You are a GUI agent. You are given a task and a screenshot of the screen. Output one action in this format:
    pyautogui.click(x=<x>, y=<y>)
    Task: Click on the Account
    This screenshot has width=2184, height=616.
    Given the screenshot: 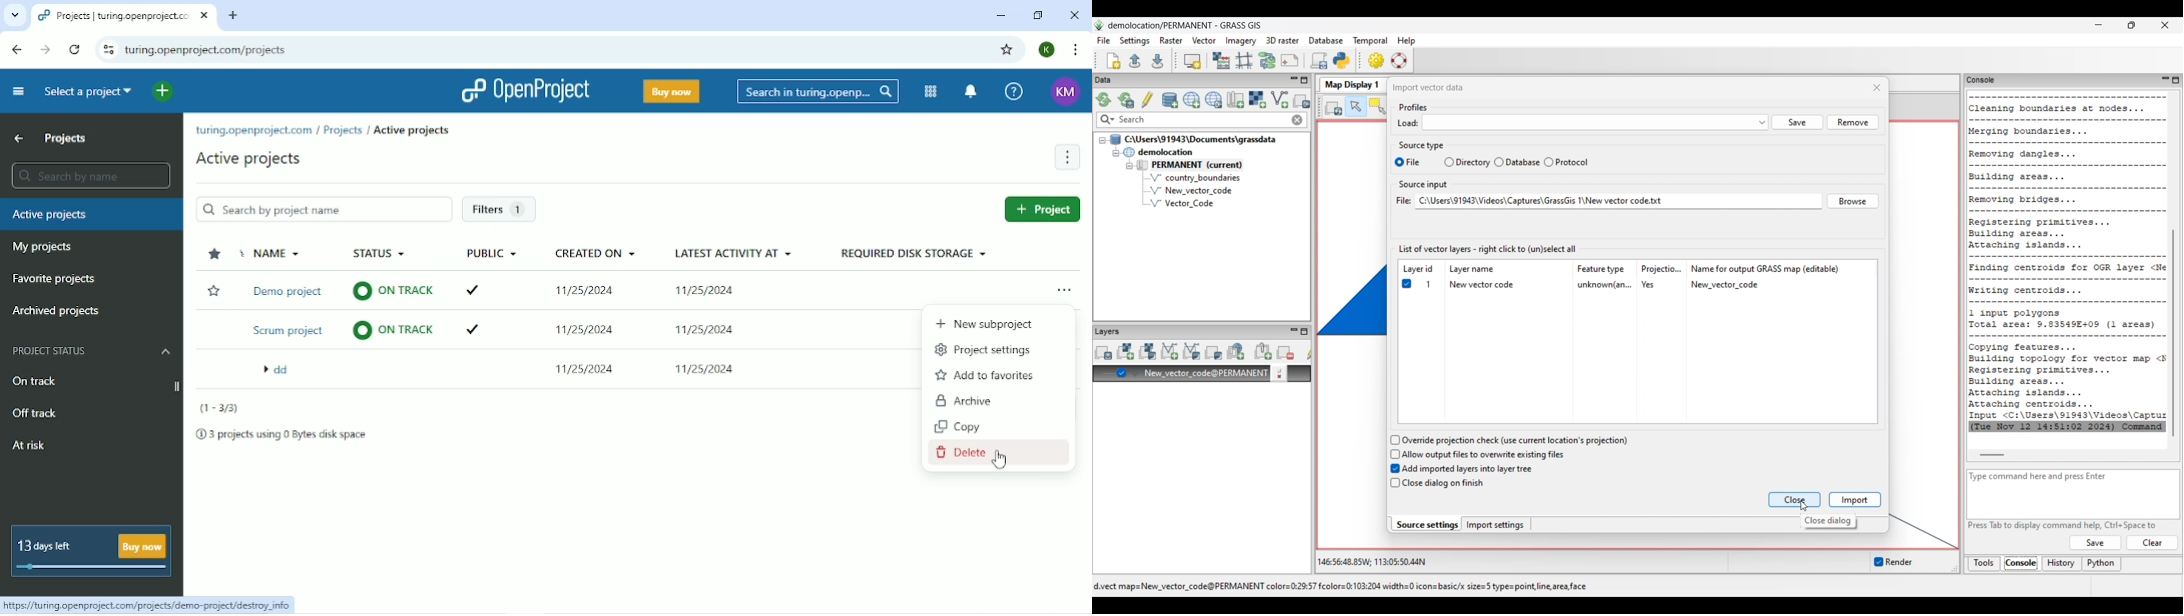 What is the action you would take?
    pyautogui.click(x=1048, y=50)
    